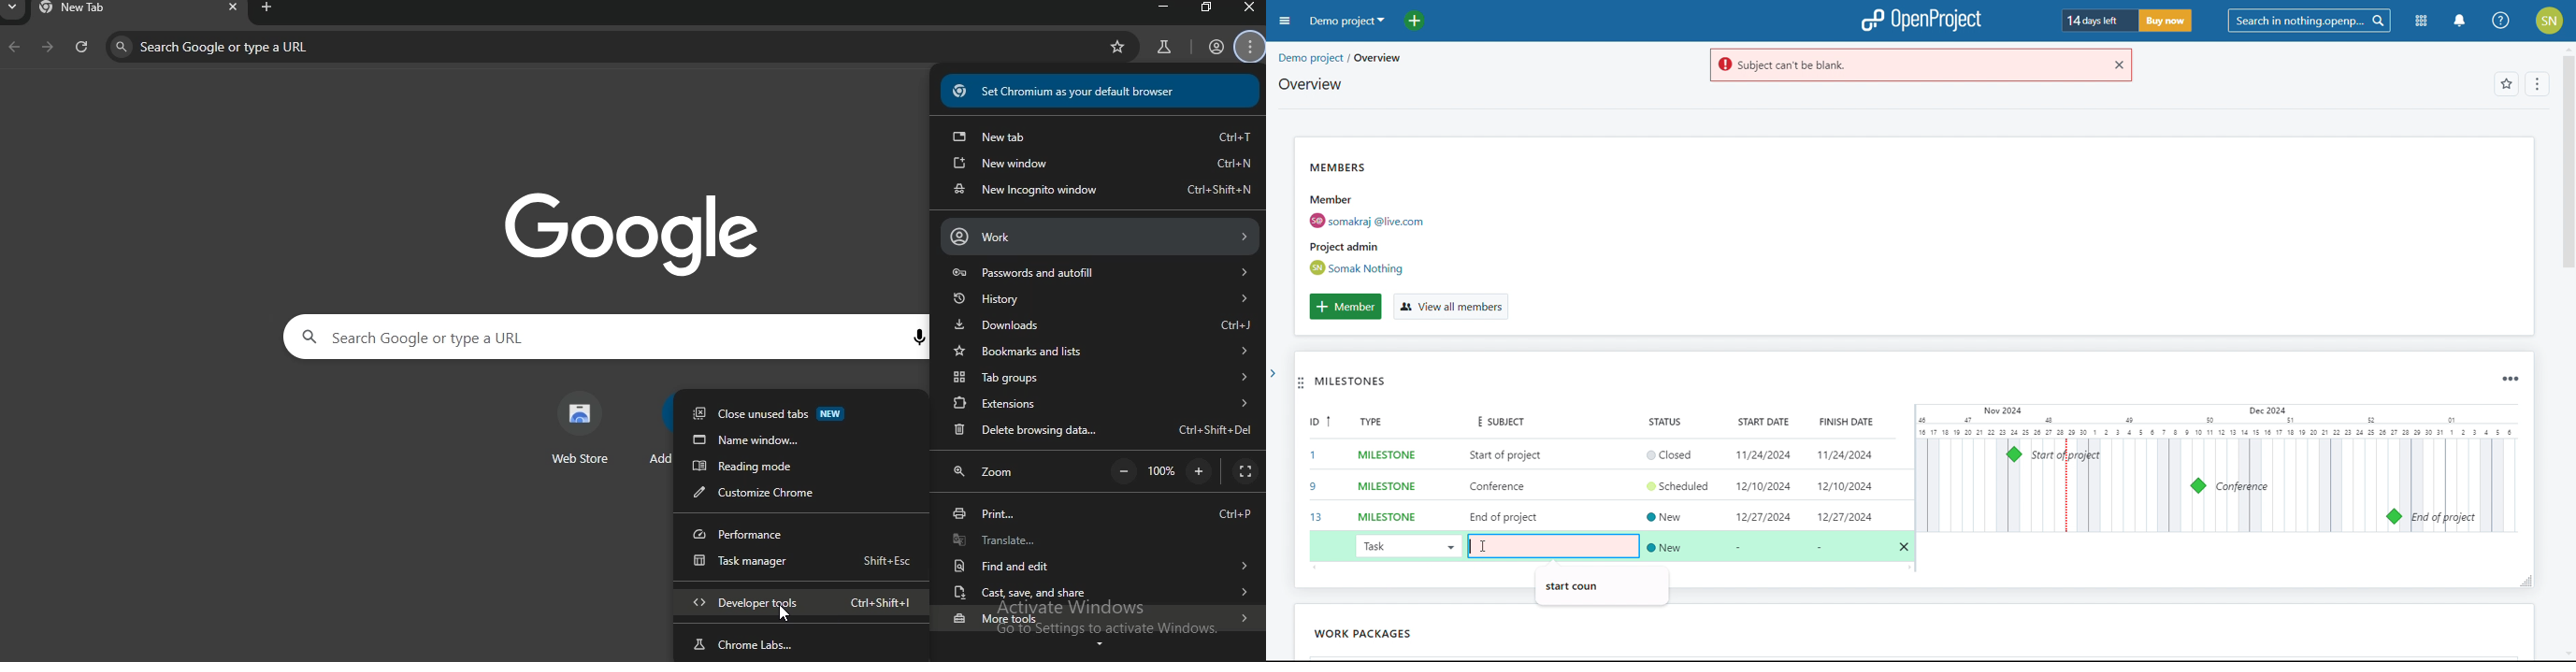 This screenshot has height=672, width=2576. Describe the element at coordinates (2509, 379) in the screenshot. I see `widget options` at that location.